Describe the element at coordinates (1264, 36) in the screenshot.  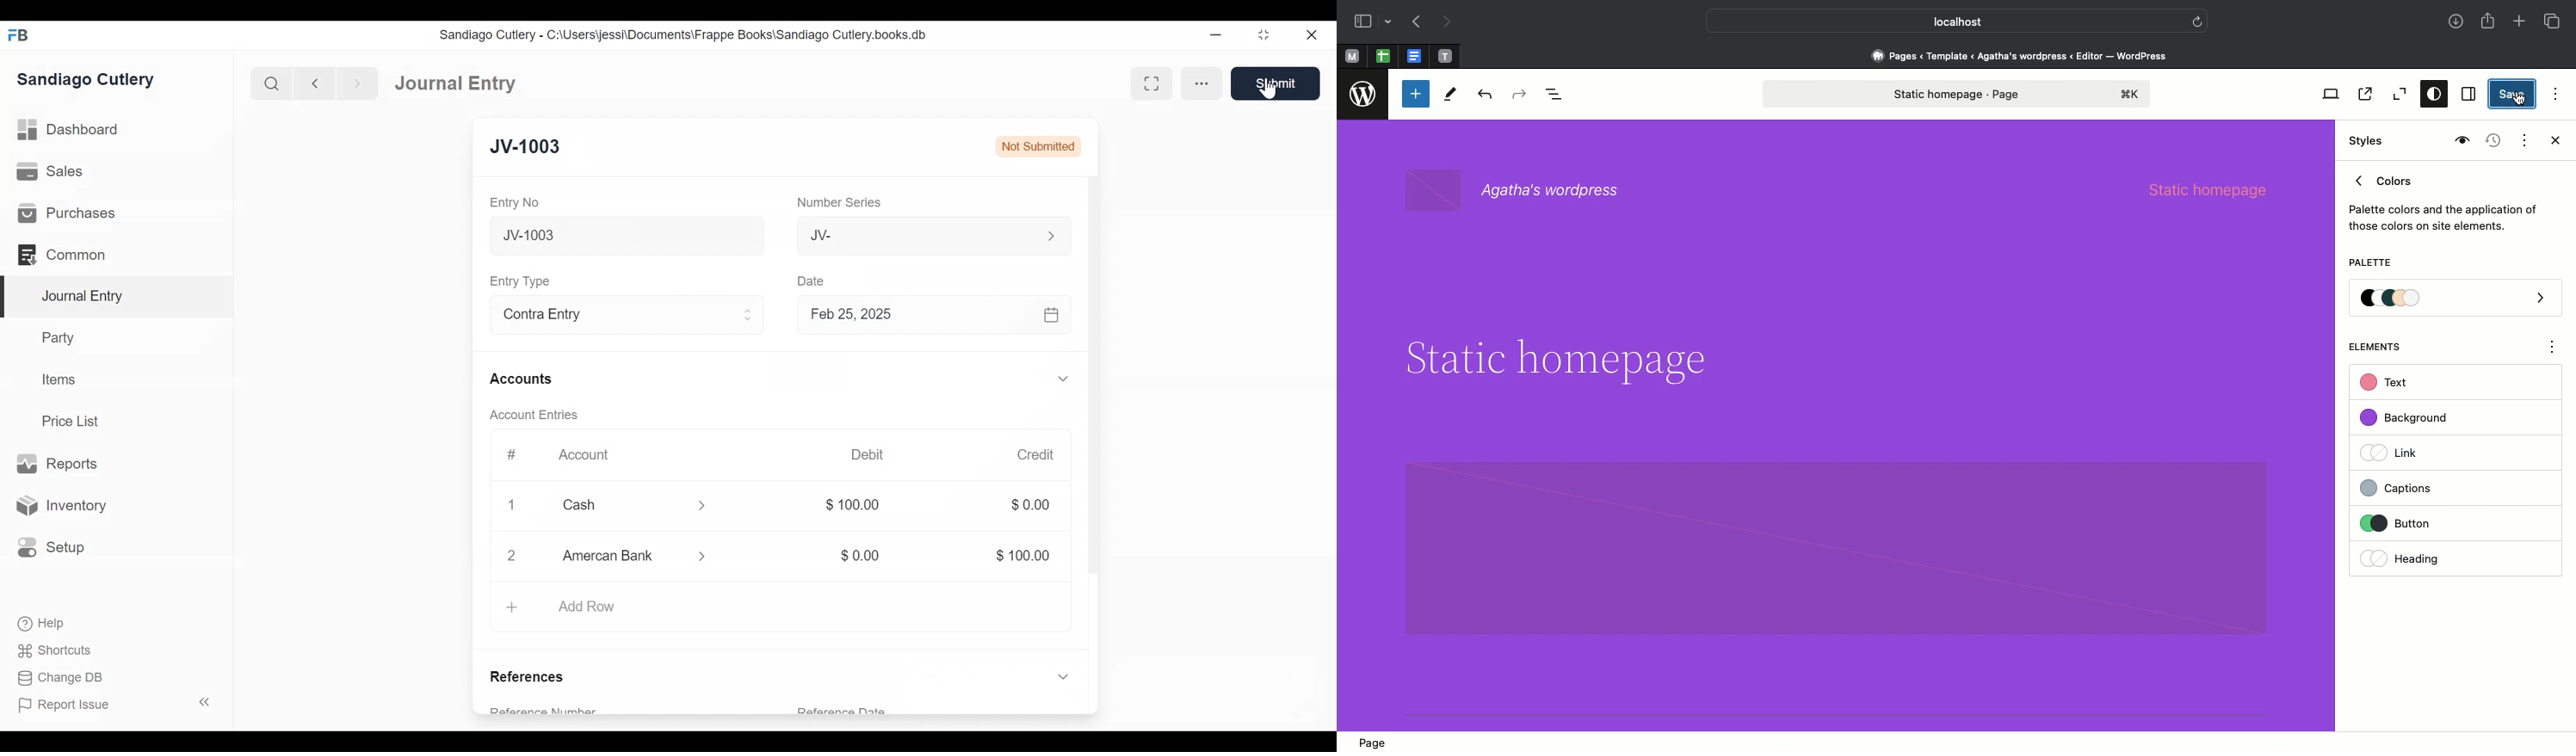
I see `Restore` at that location.